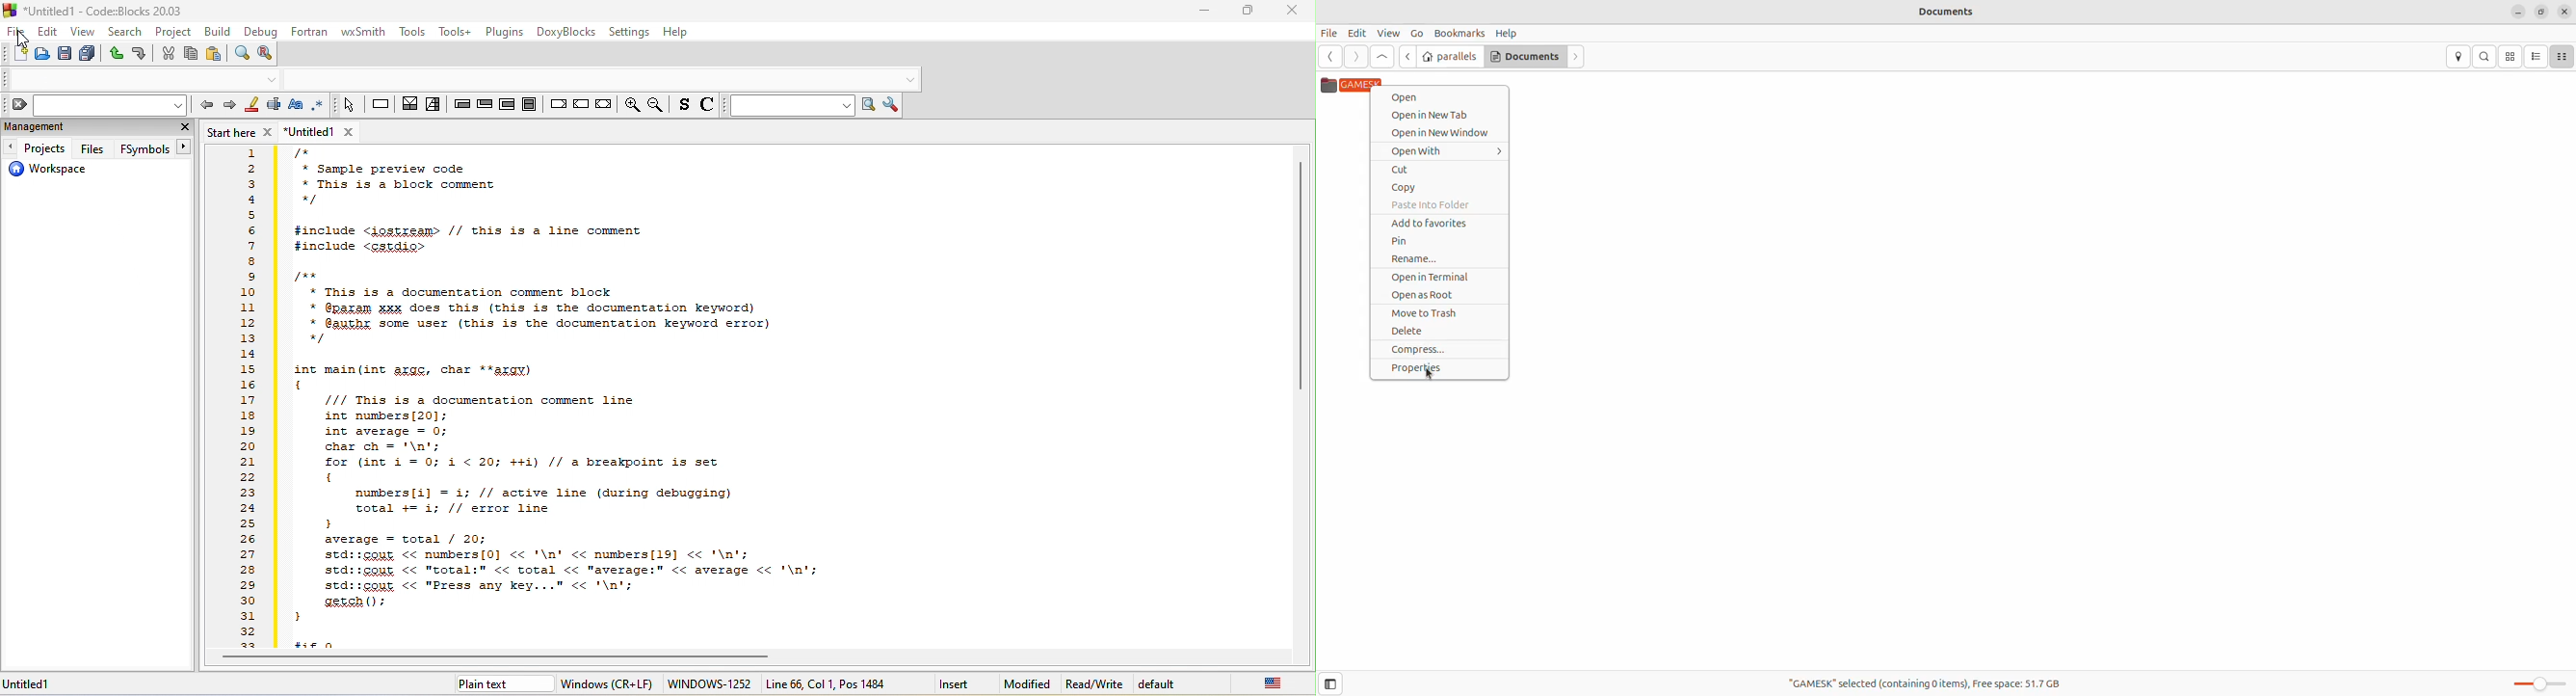 This screenshot has height=700, width=2576. Describe the element at coordinates (1204, 11) in the screenshot. I see `minimize` at that location.